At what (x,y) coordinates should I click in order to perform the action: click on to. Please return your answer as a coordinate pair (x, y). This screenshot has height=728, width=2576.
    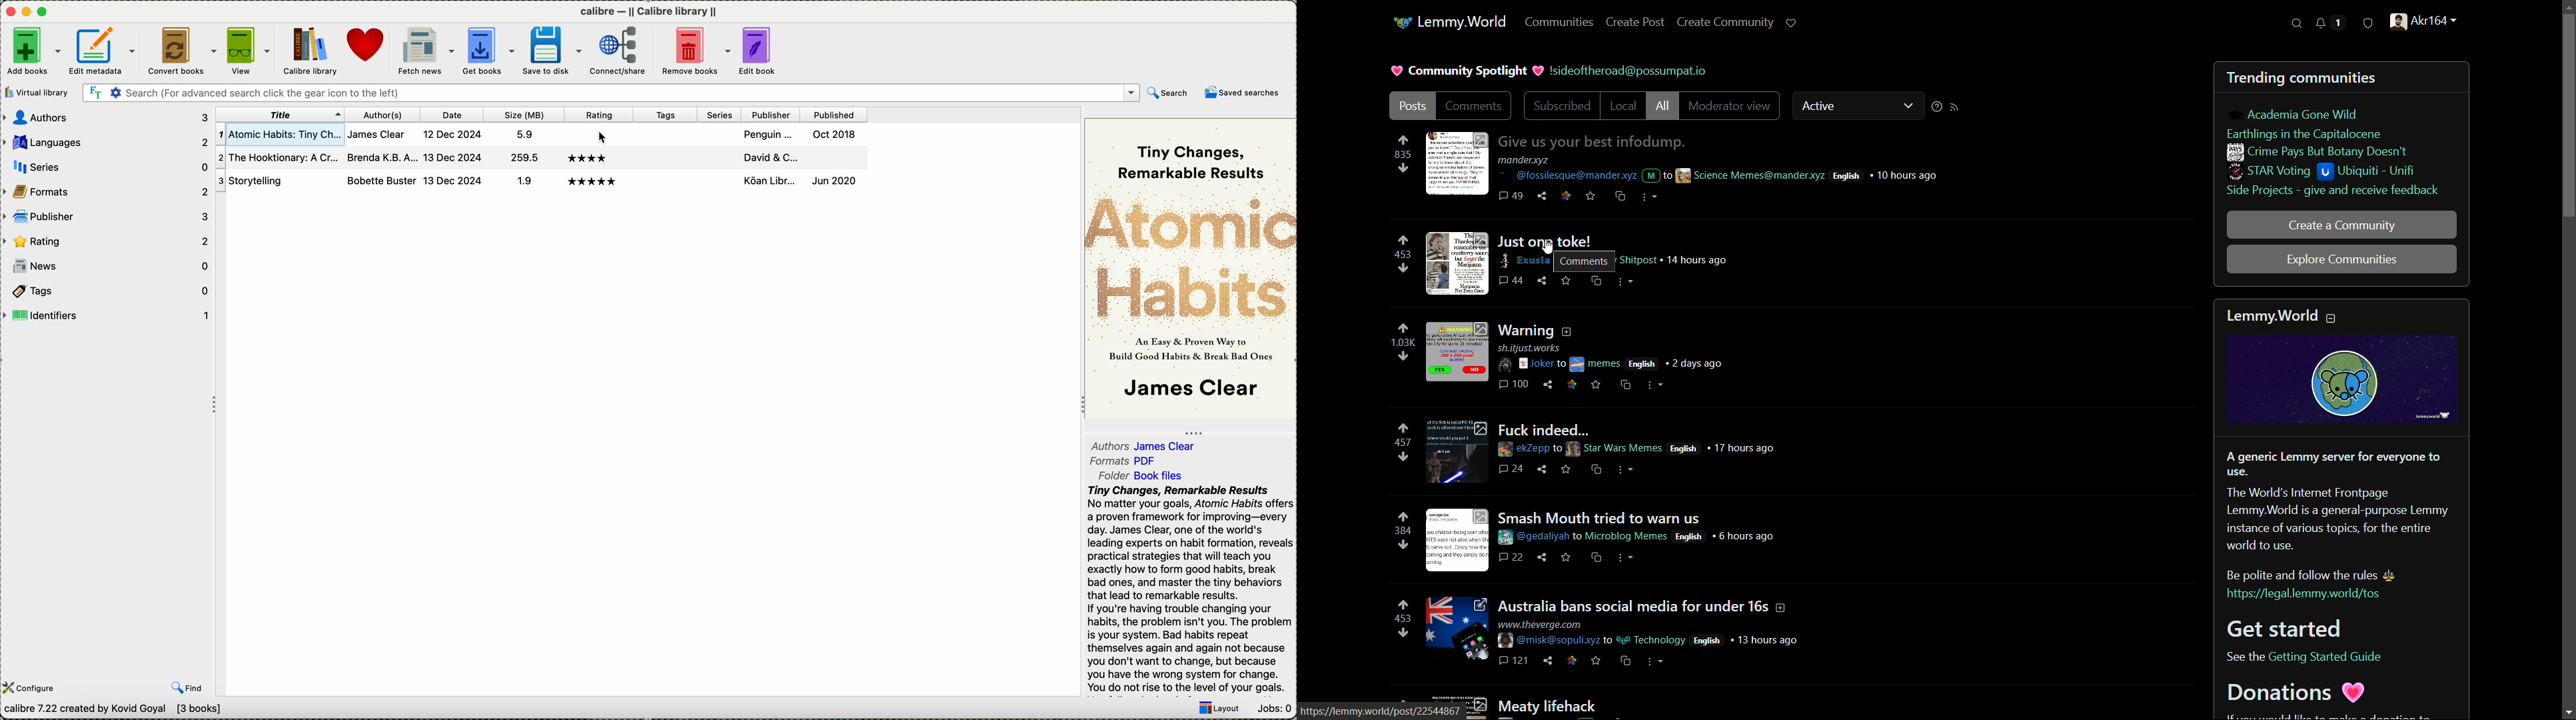
    Looking at the image, I should click on (1563, 363).